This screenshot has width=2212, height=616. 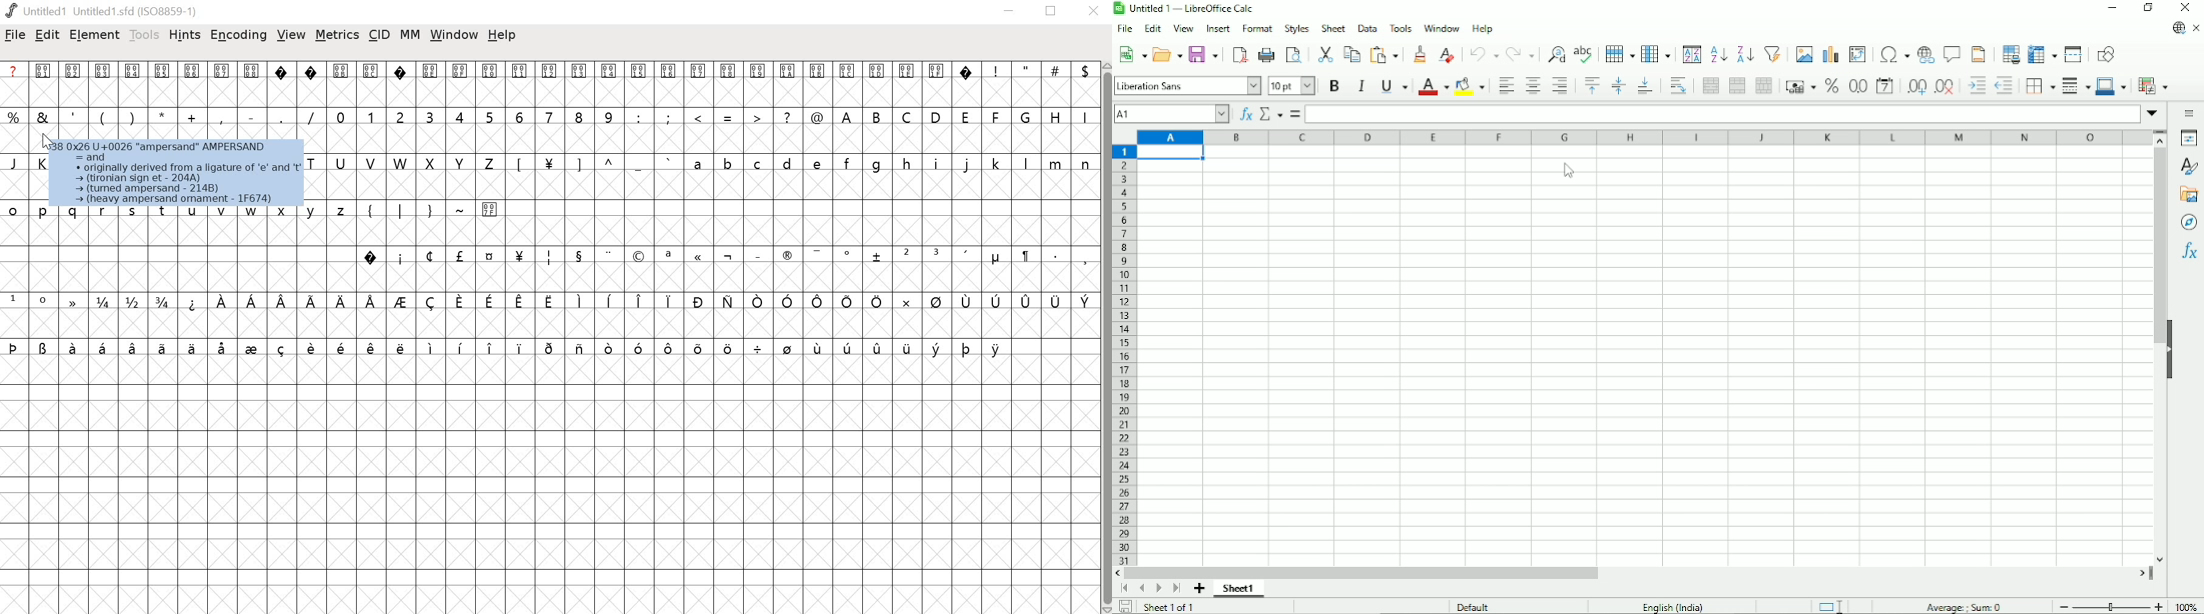 I want to click on symbol, so click(x=611, y=347).